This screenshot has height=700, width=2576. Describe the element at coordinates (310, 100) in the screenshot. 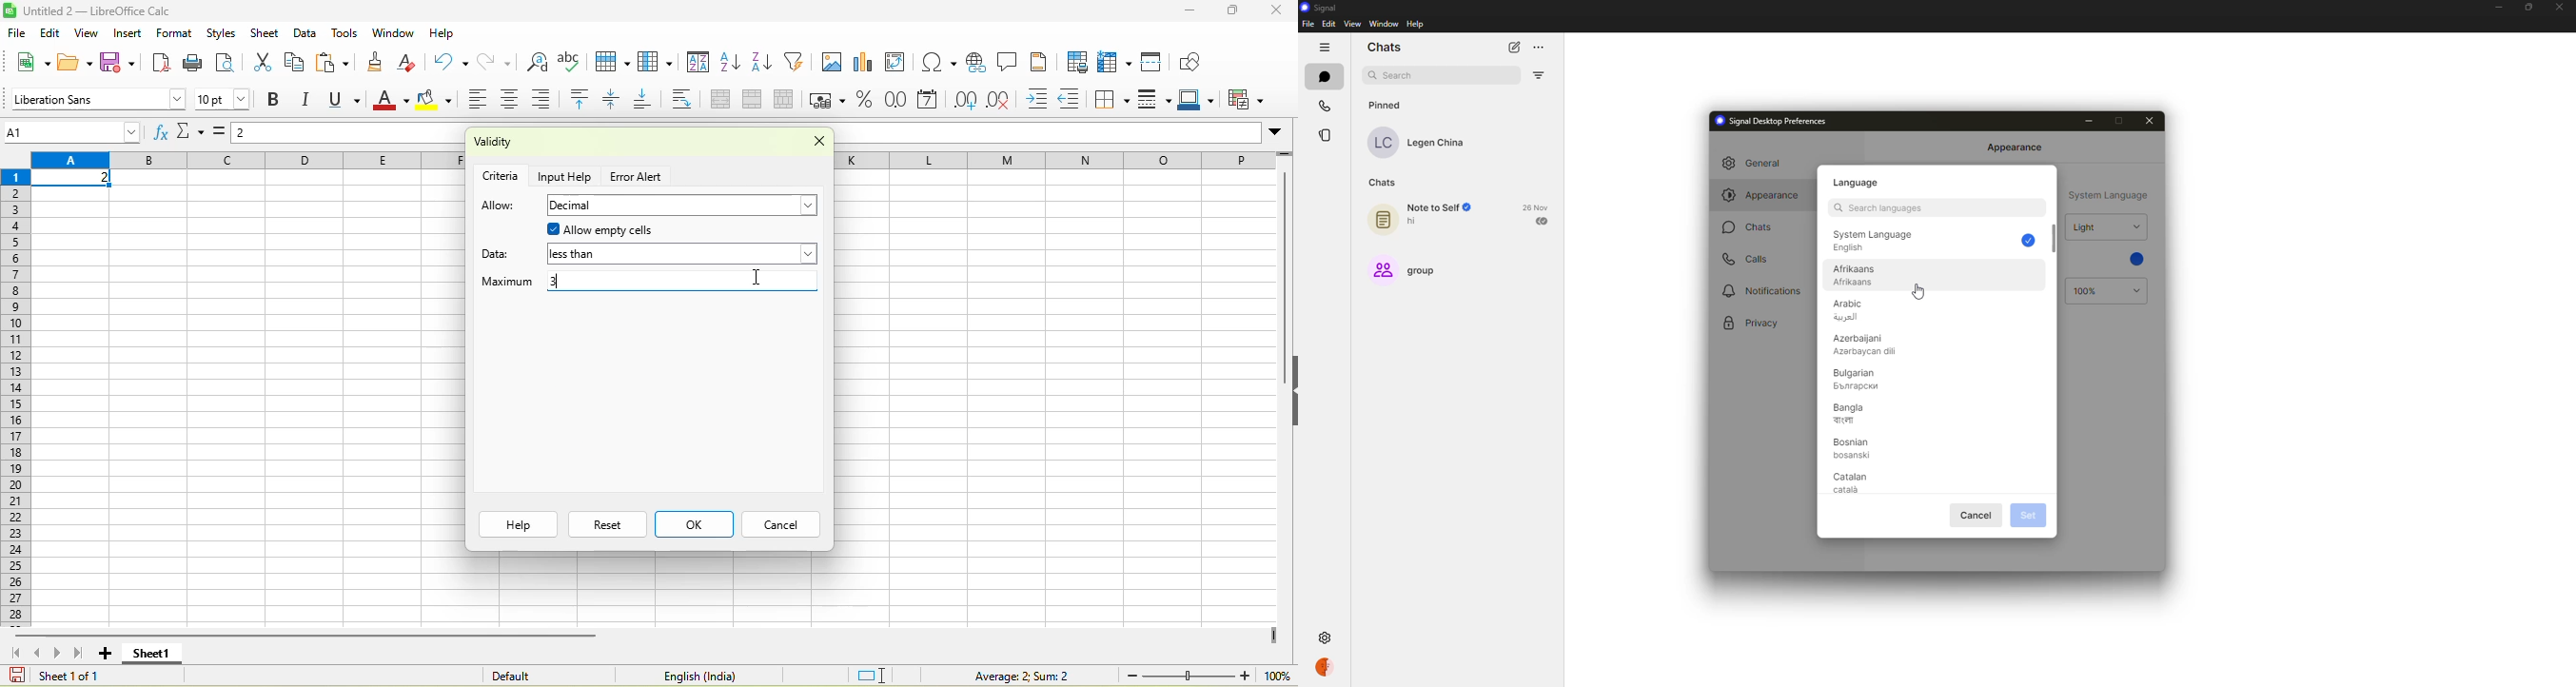

I see `italics` at that location.